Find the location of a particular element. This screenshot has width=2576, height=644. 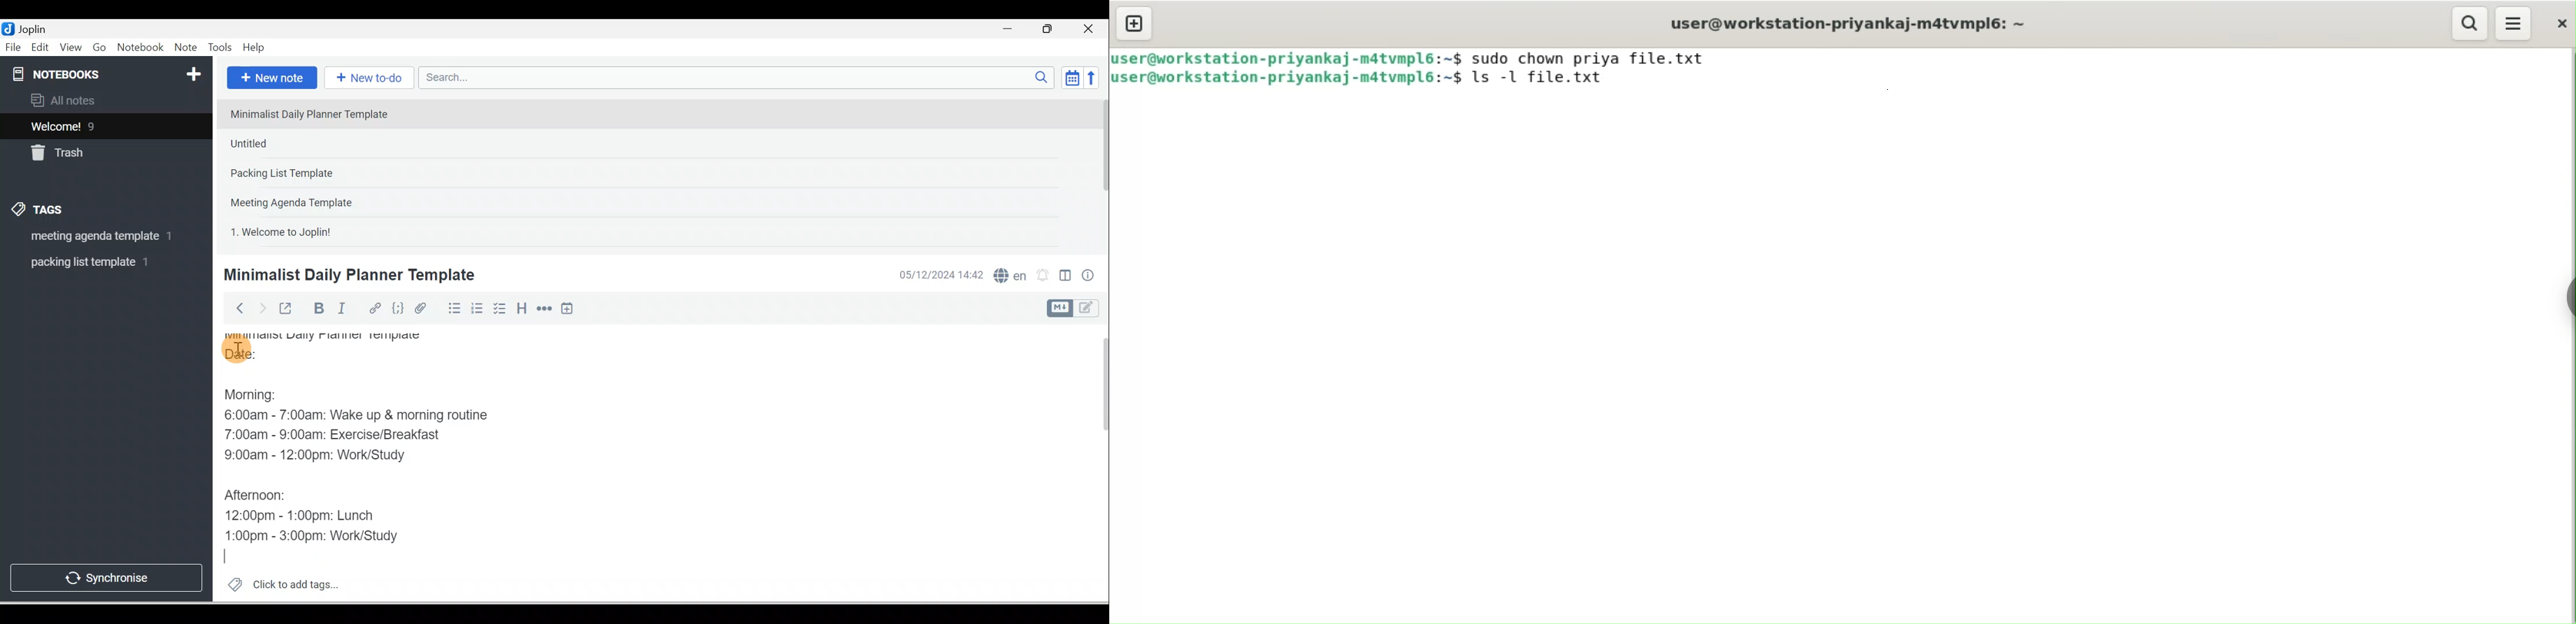

Date: is located at coordinates (272, 357).